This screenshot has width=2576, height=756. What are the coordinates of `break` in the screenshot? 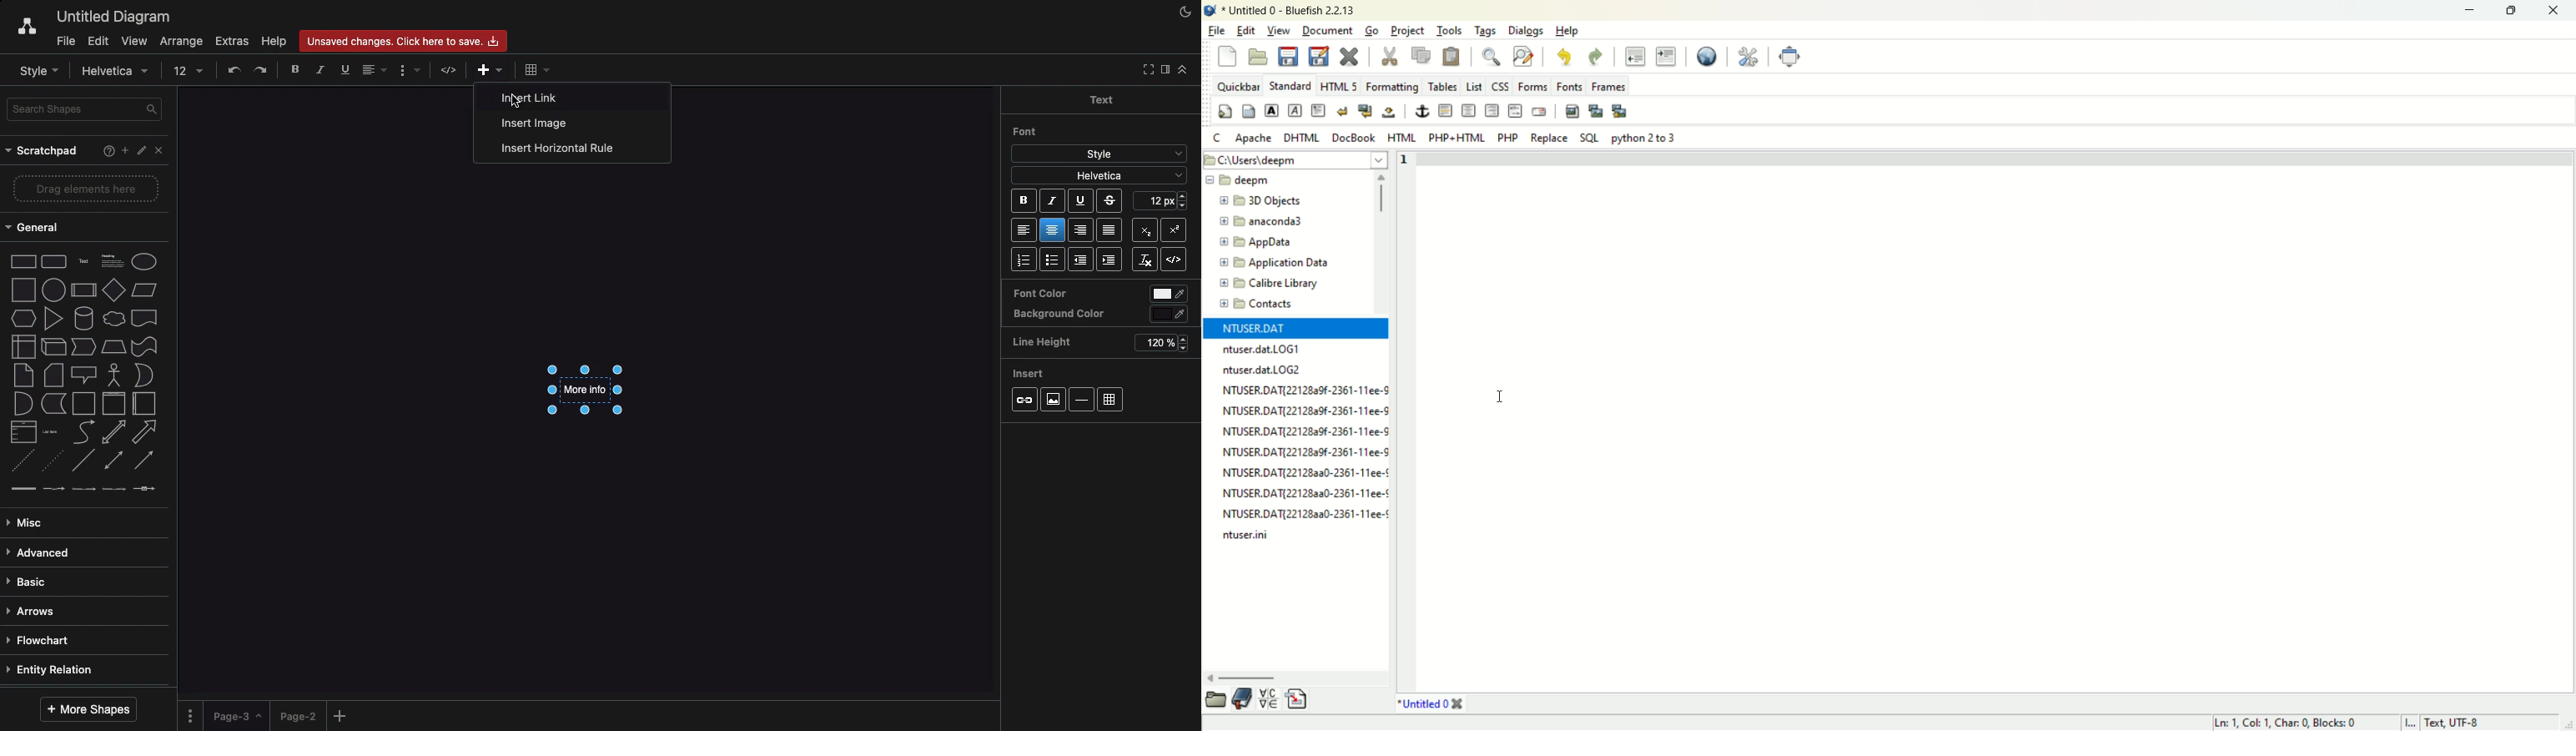 It's located at (1344, 110).